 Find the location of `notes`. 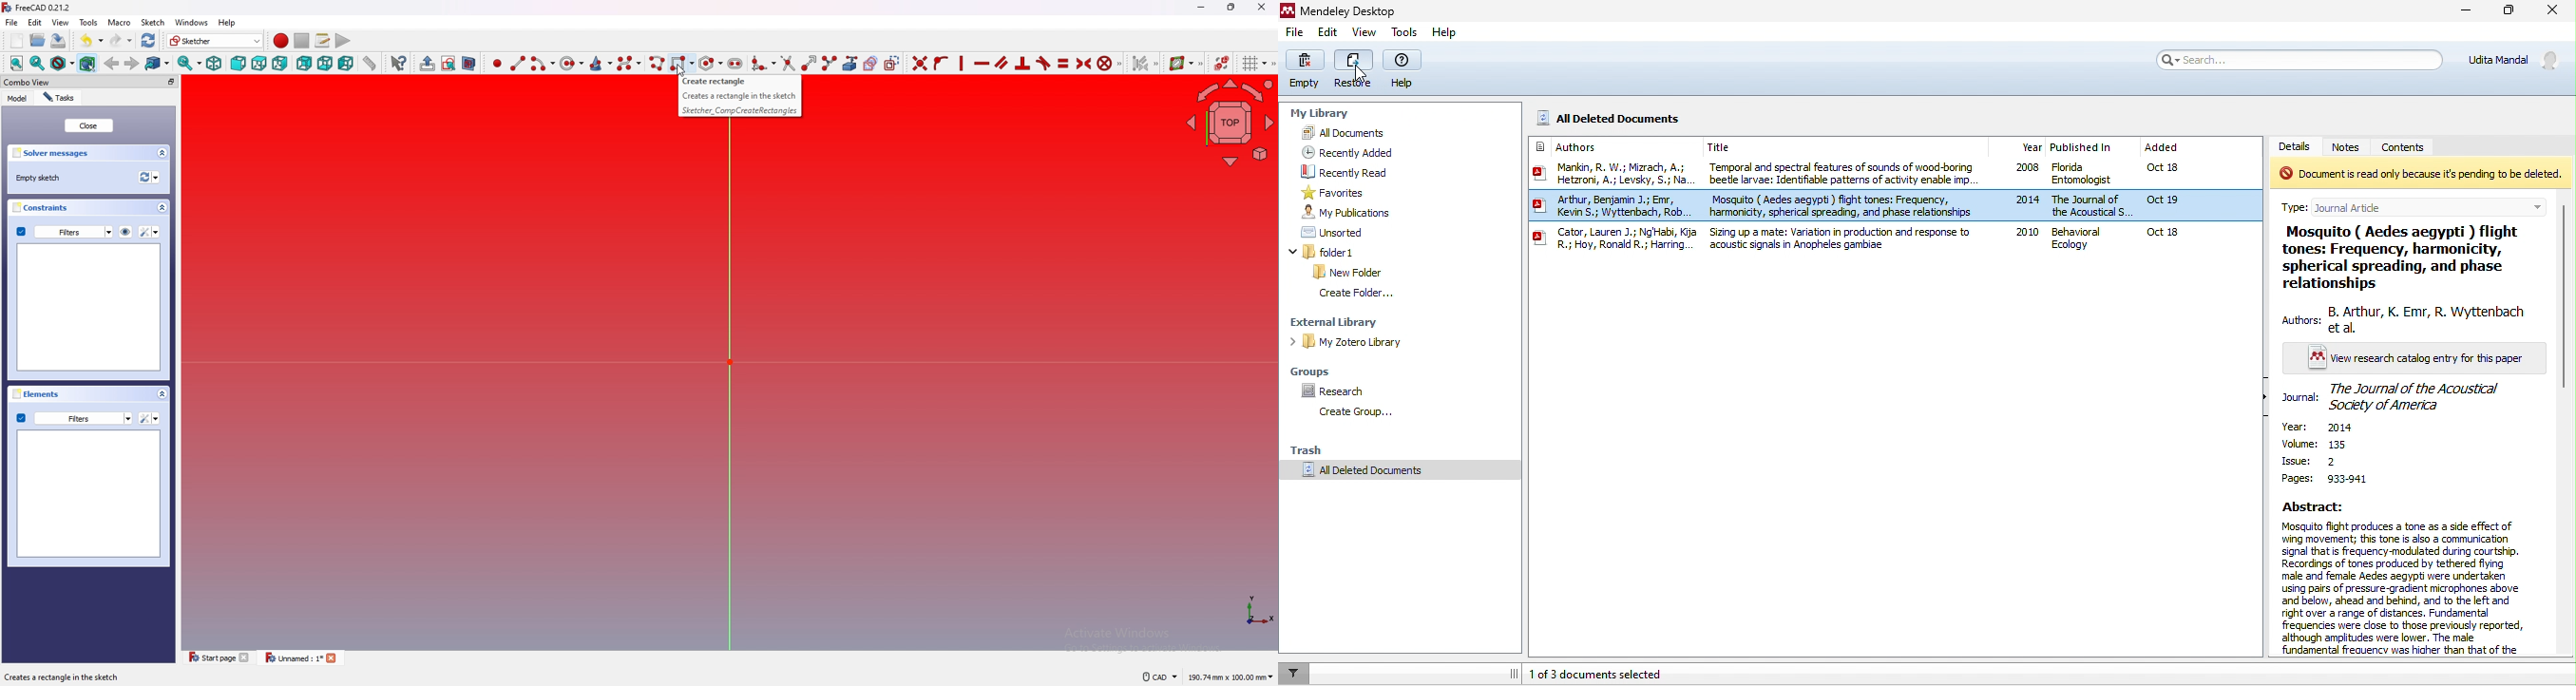

notes is located at coordinates (2352, 147).